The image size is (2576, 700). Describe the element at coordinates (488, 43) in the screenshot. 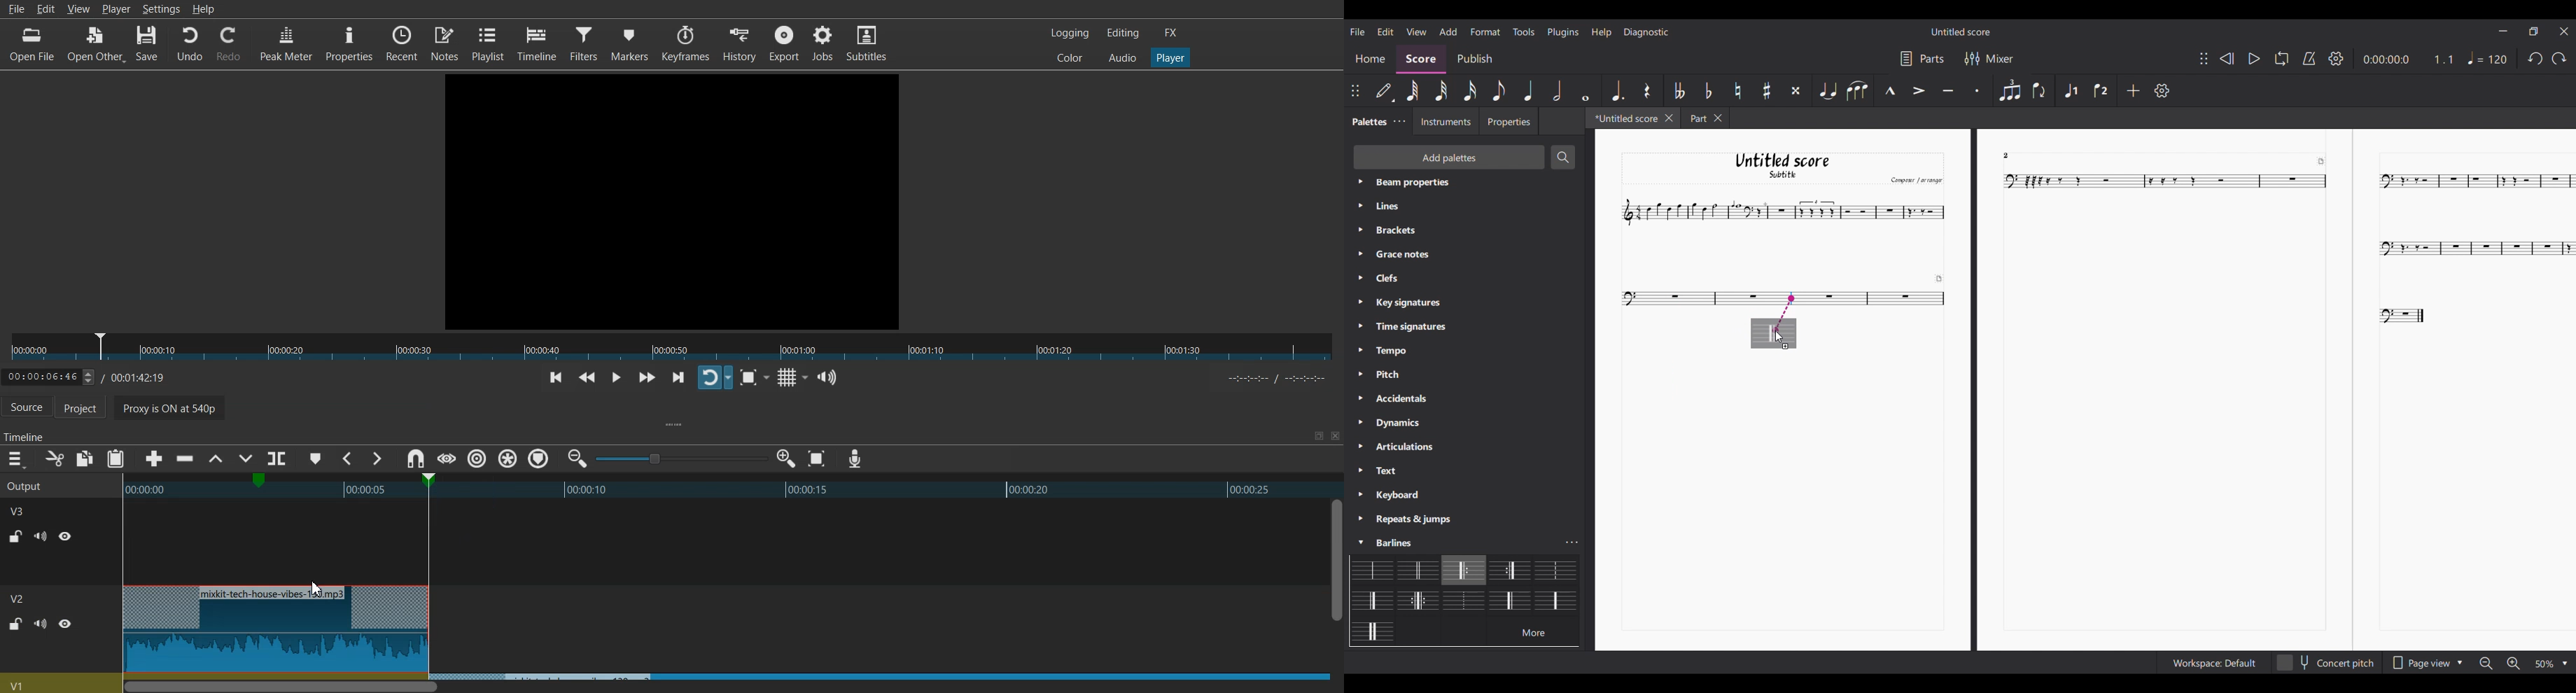

I see `Playlist` at that location.